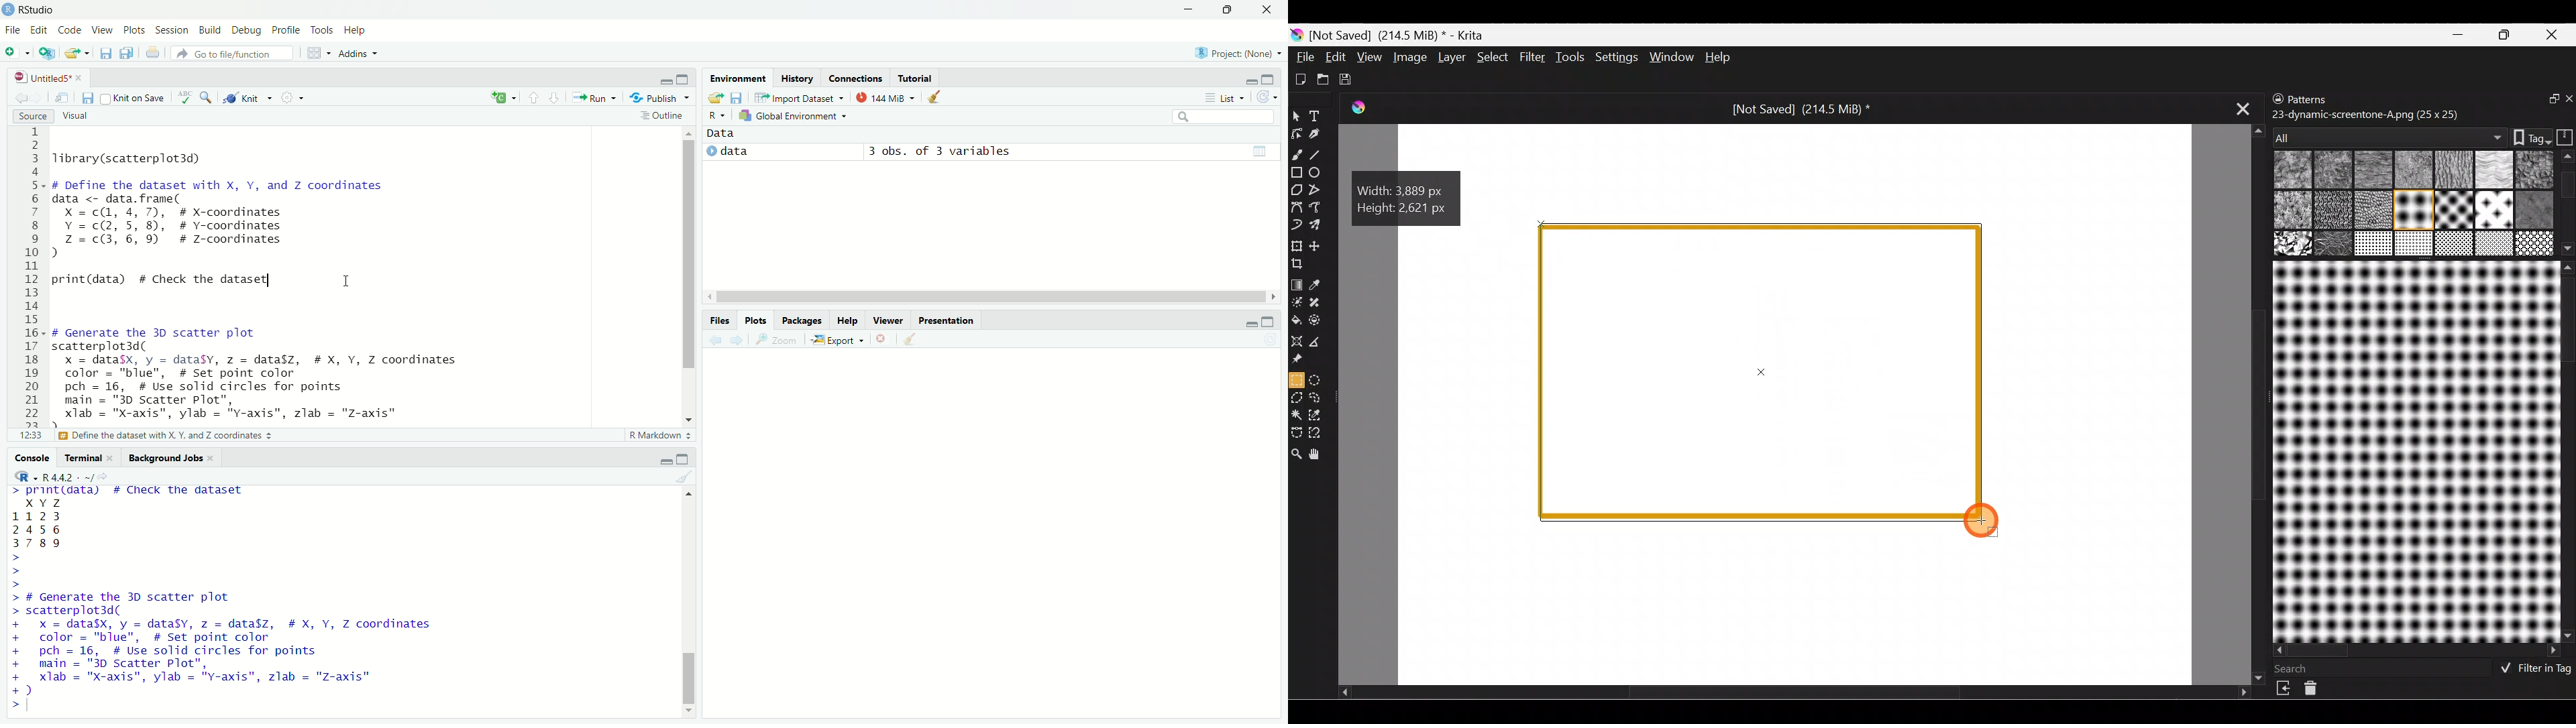  What do you see at coordinates (2568, 203) in the screenshot?
I see `Scroll bar` at bounding box center [2568, 203].